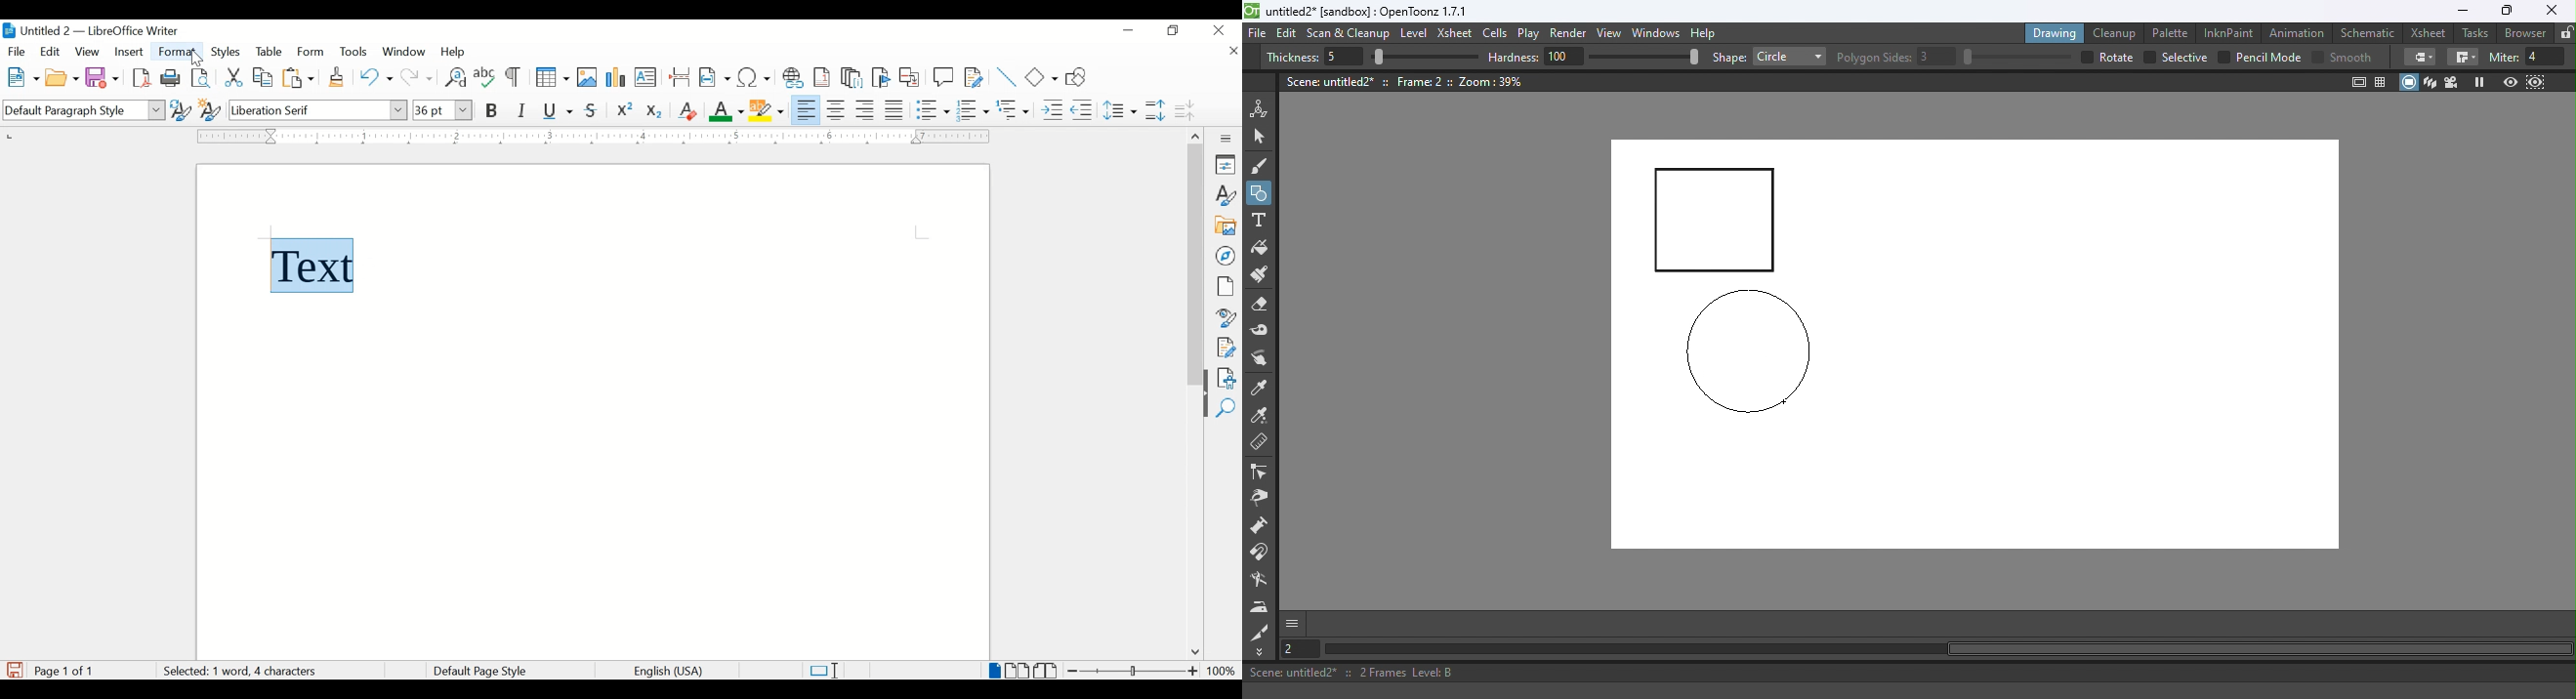  What do you see at coordinates (974, 76) in the screenshot?
I see `show track changes functions` at bounding box center [974, 76].